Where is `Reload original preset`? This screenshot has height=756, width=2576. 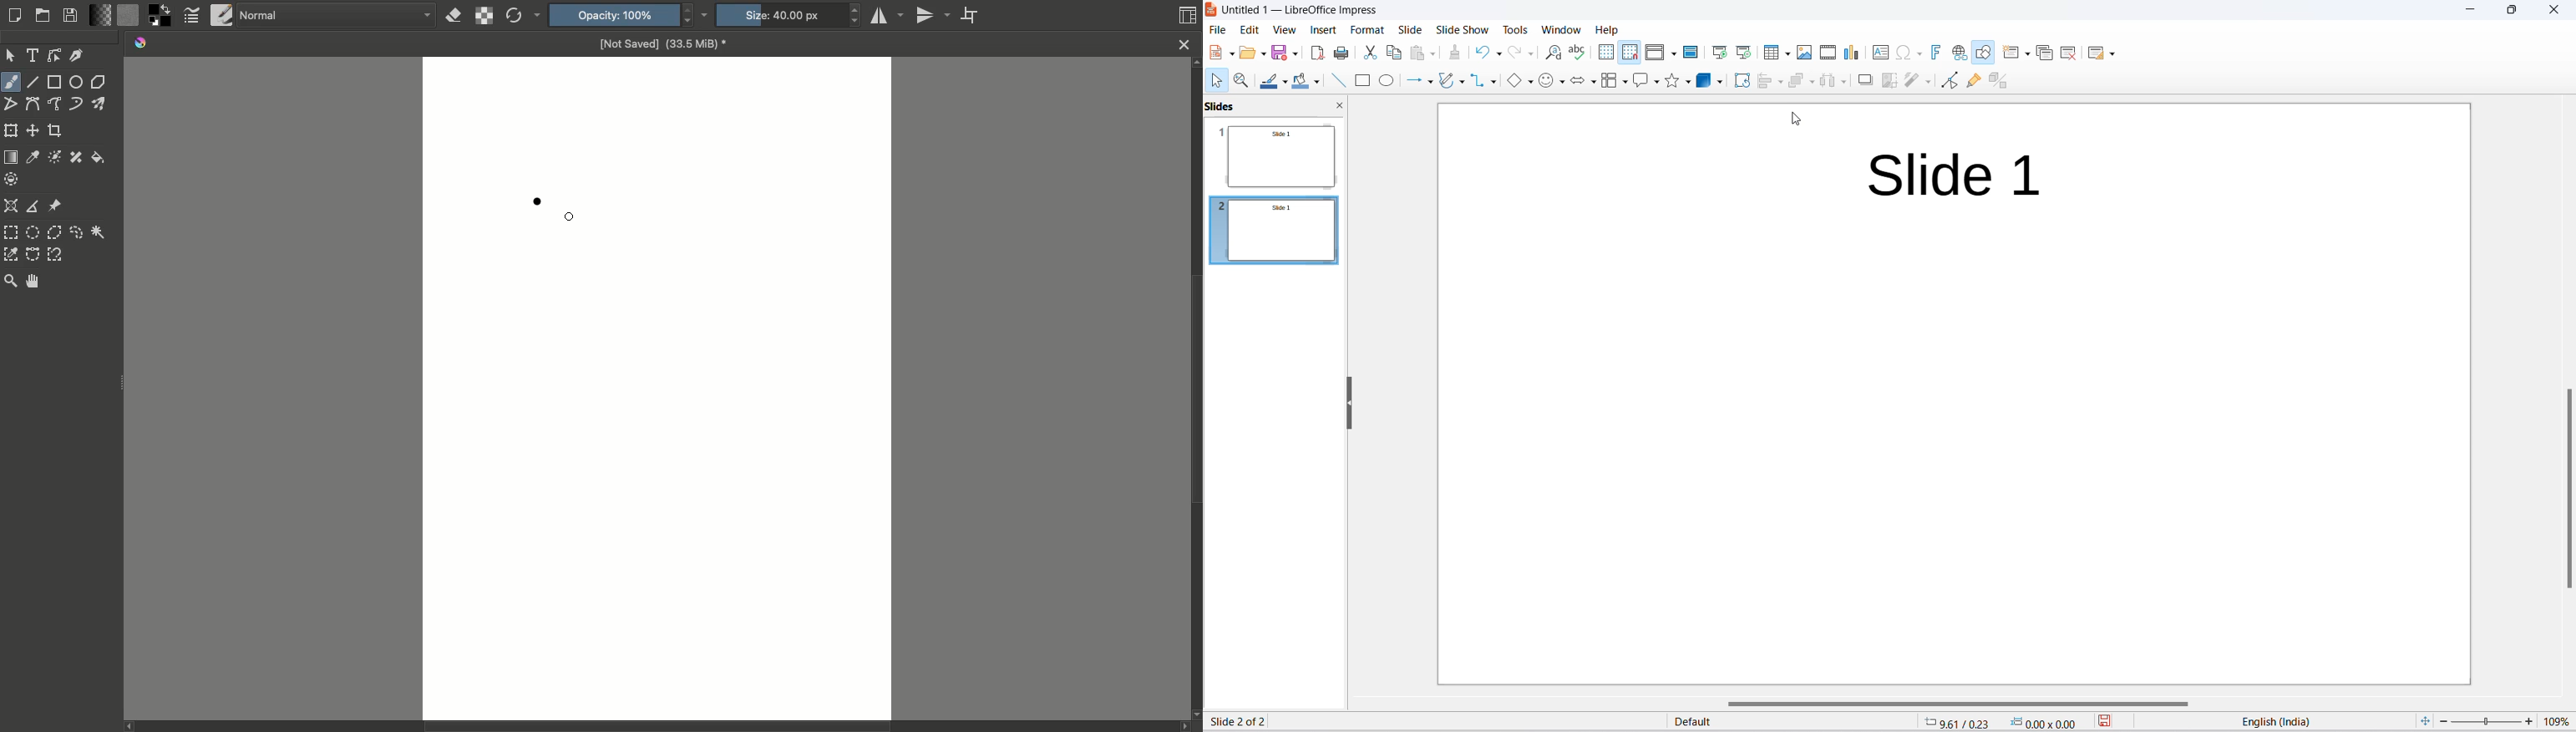 Reload original preset is located at coordinates (524, 16).